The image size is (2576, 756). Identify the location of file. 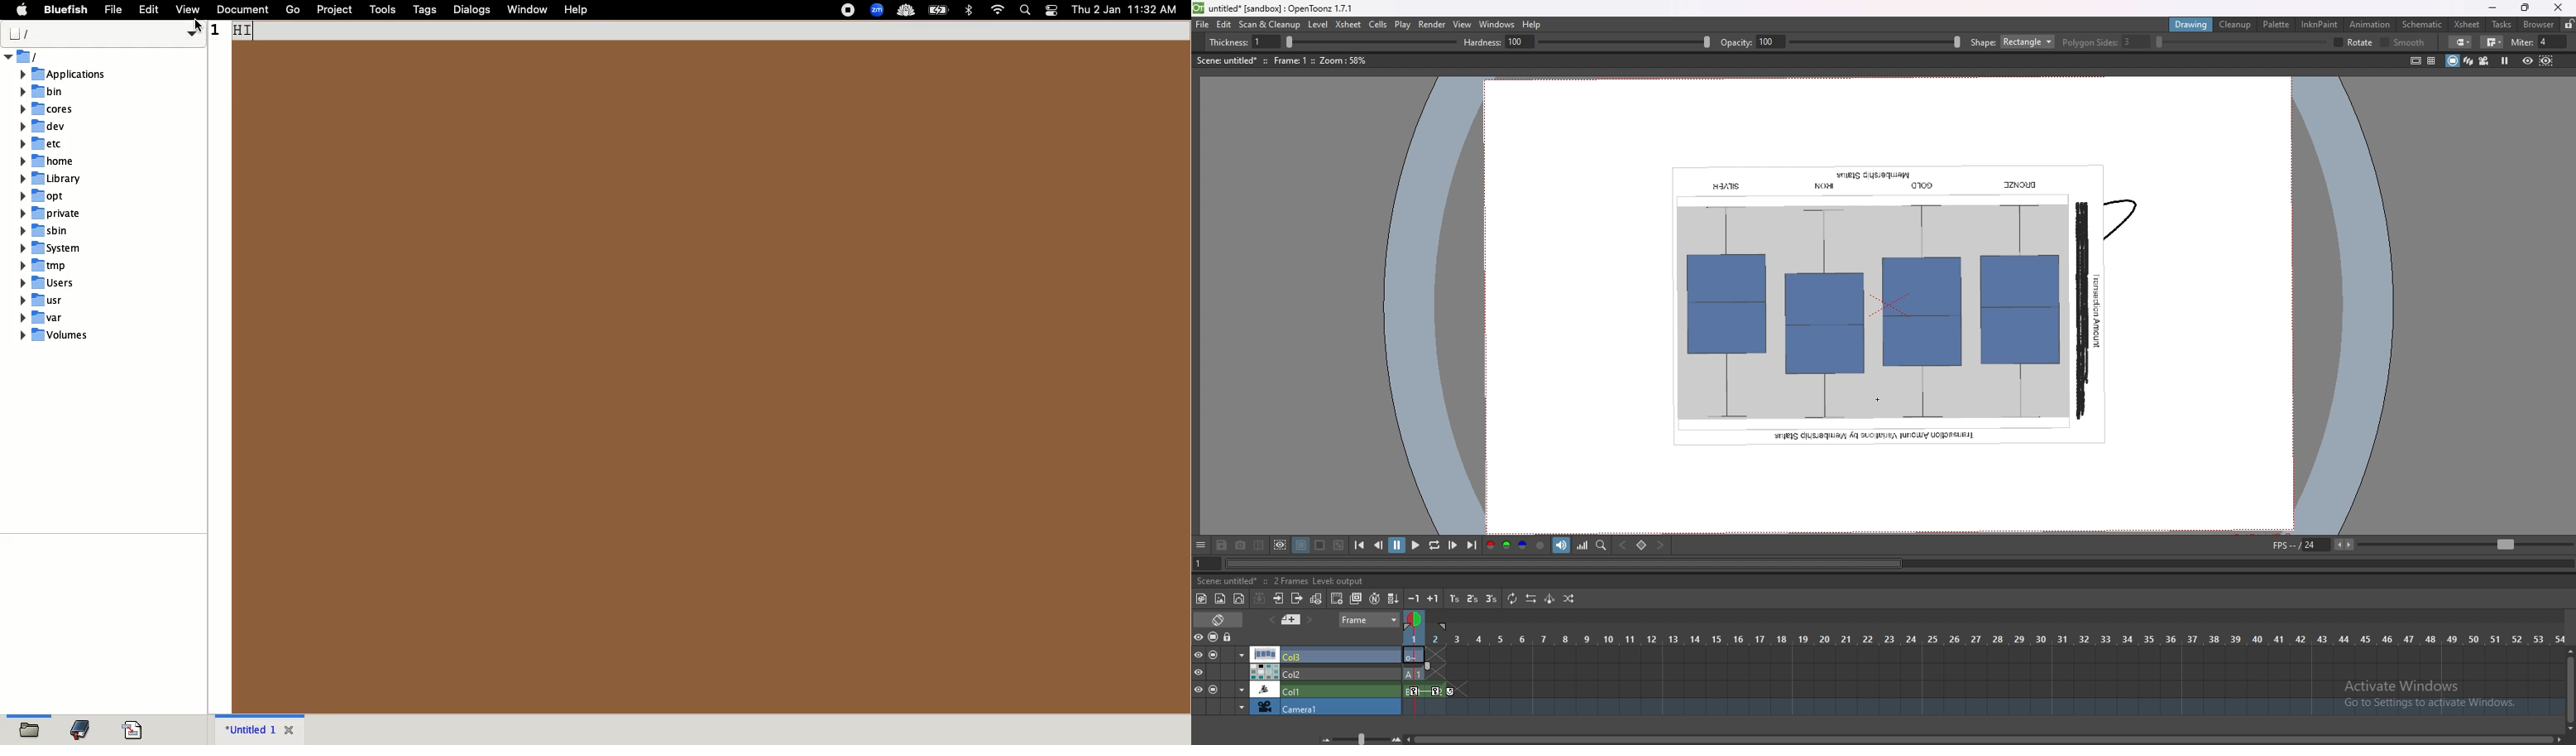
(116, 11).